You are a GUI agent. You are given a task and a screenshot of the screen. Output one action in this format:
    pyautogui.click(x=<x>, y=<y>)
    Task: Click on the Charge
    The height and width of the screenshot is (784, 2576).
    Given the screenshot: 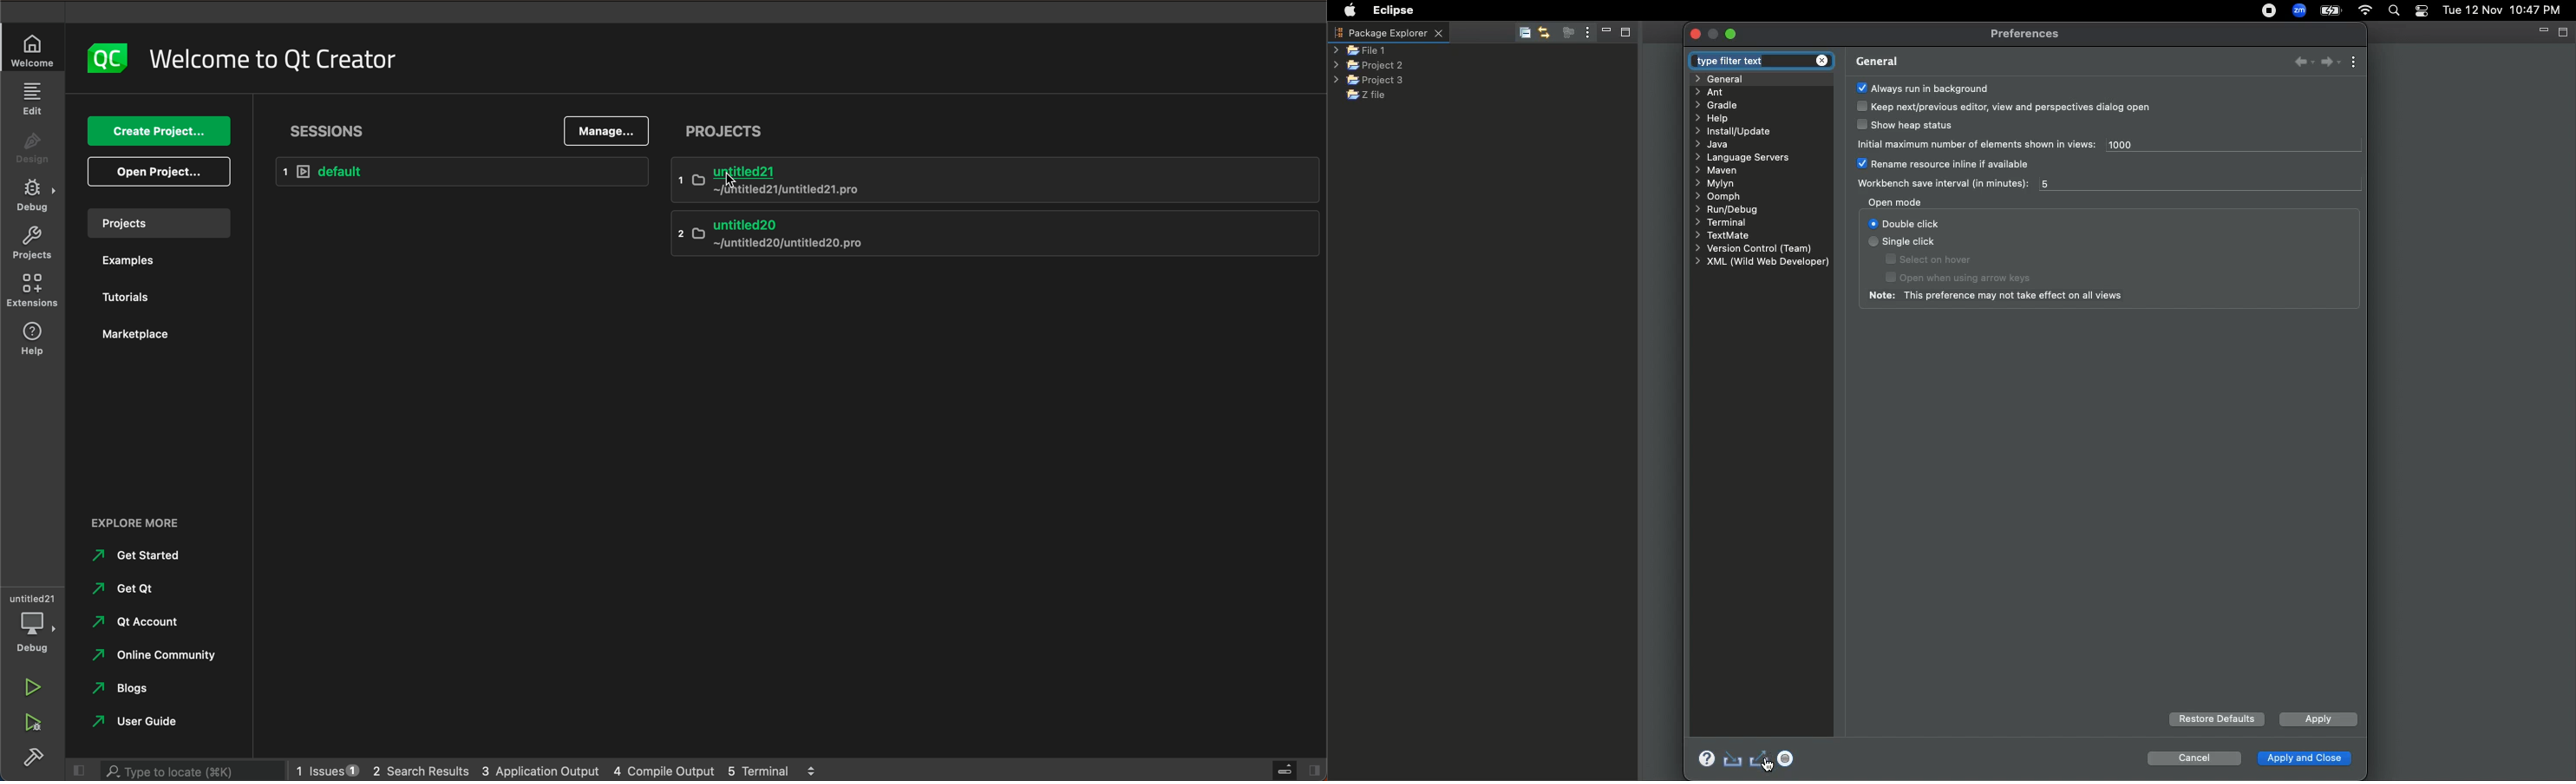 What is the action you would take?
    pyautogui.click(x=2333, y=10)
    